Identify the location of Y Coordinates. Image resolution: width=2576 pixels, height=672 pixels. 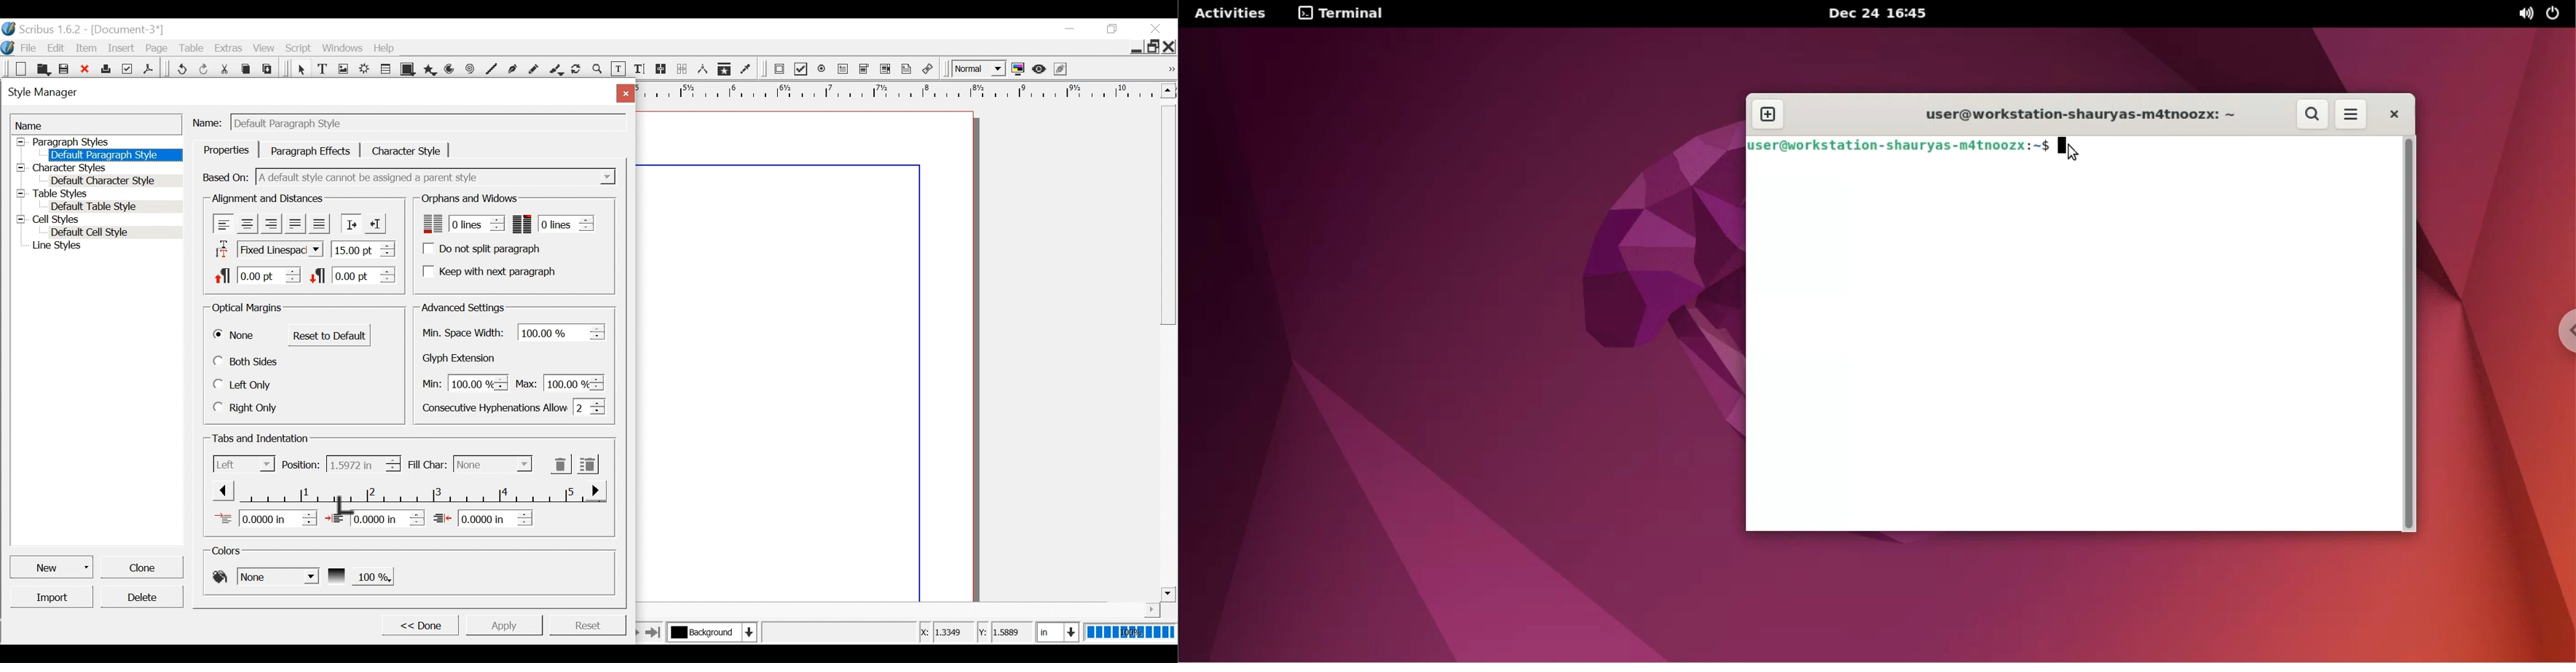
(1006, 632).